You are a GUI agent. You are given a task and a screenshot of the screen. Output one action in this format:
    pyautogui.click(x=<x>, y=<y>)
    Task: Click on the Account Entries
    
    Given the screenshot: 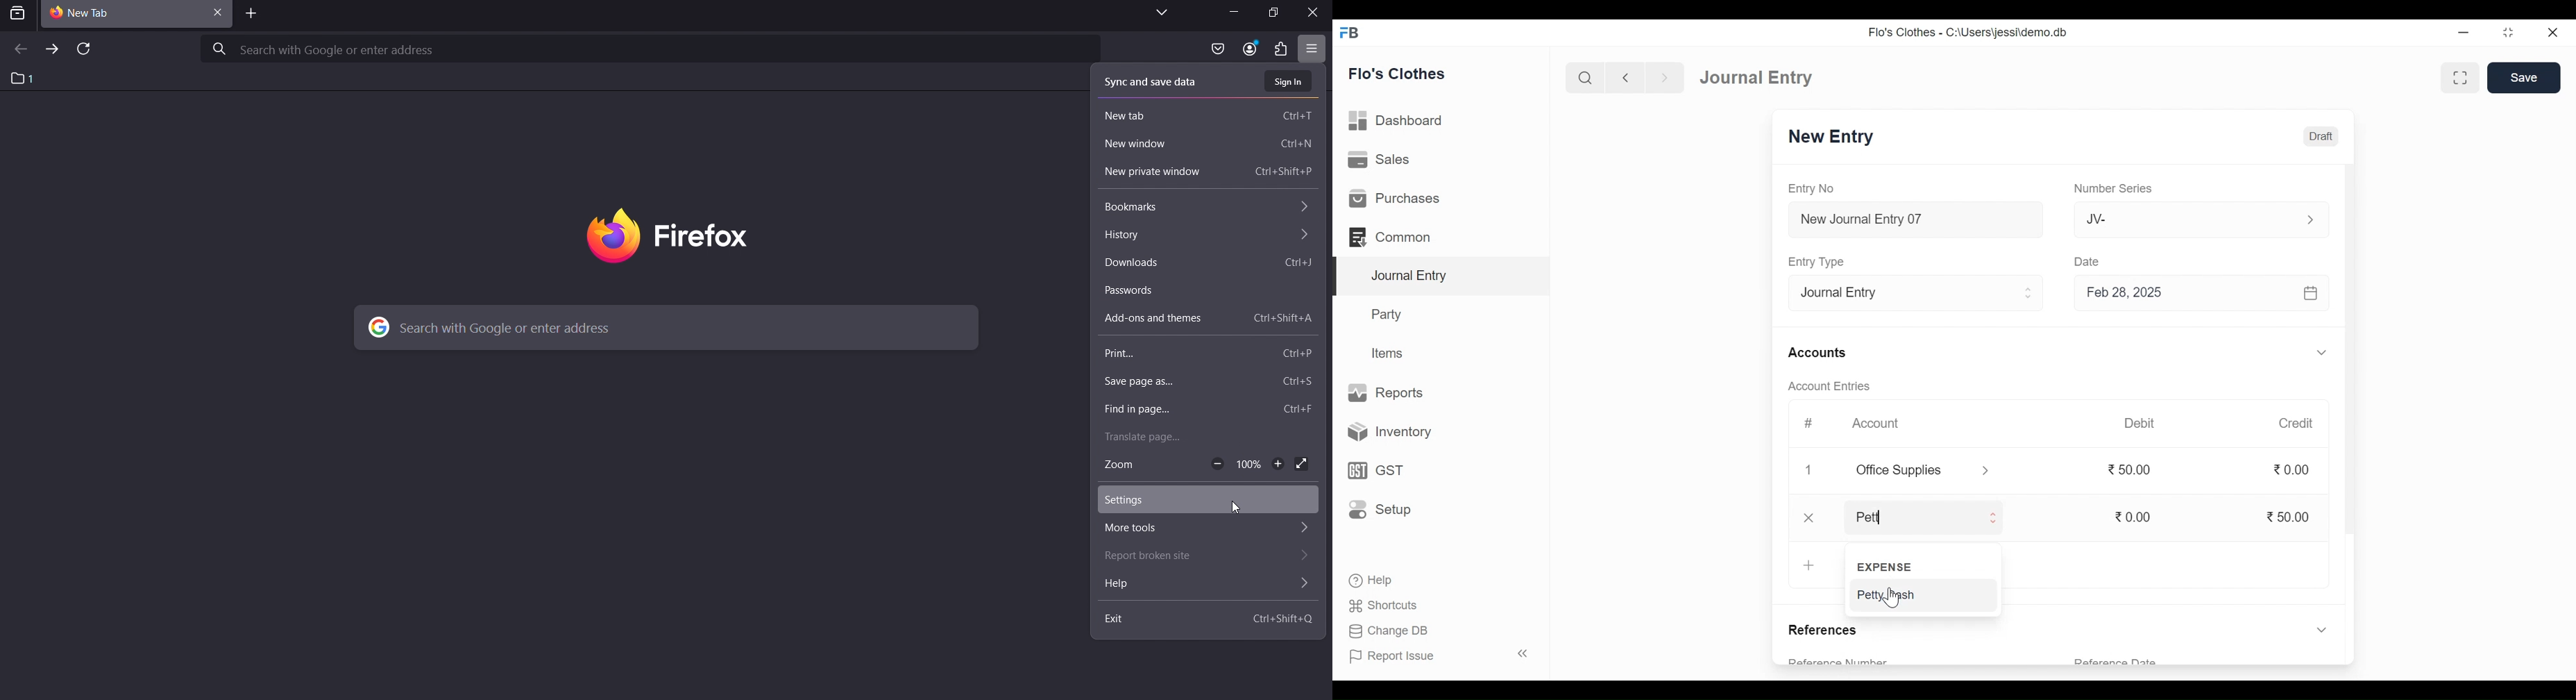 What is the action you would take?
    pyautogui.click(x=1829, y=386)
    